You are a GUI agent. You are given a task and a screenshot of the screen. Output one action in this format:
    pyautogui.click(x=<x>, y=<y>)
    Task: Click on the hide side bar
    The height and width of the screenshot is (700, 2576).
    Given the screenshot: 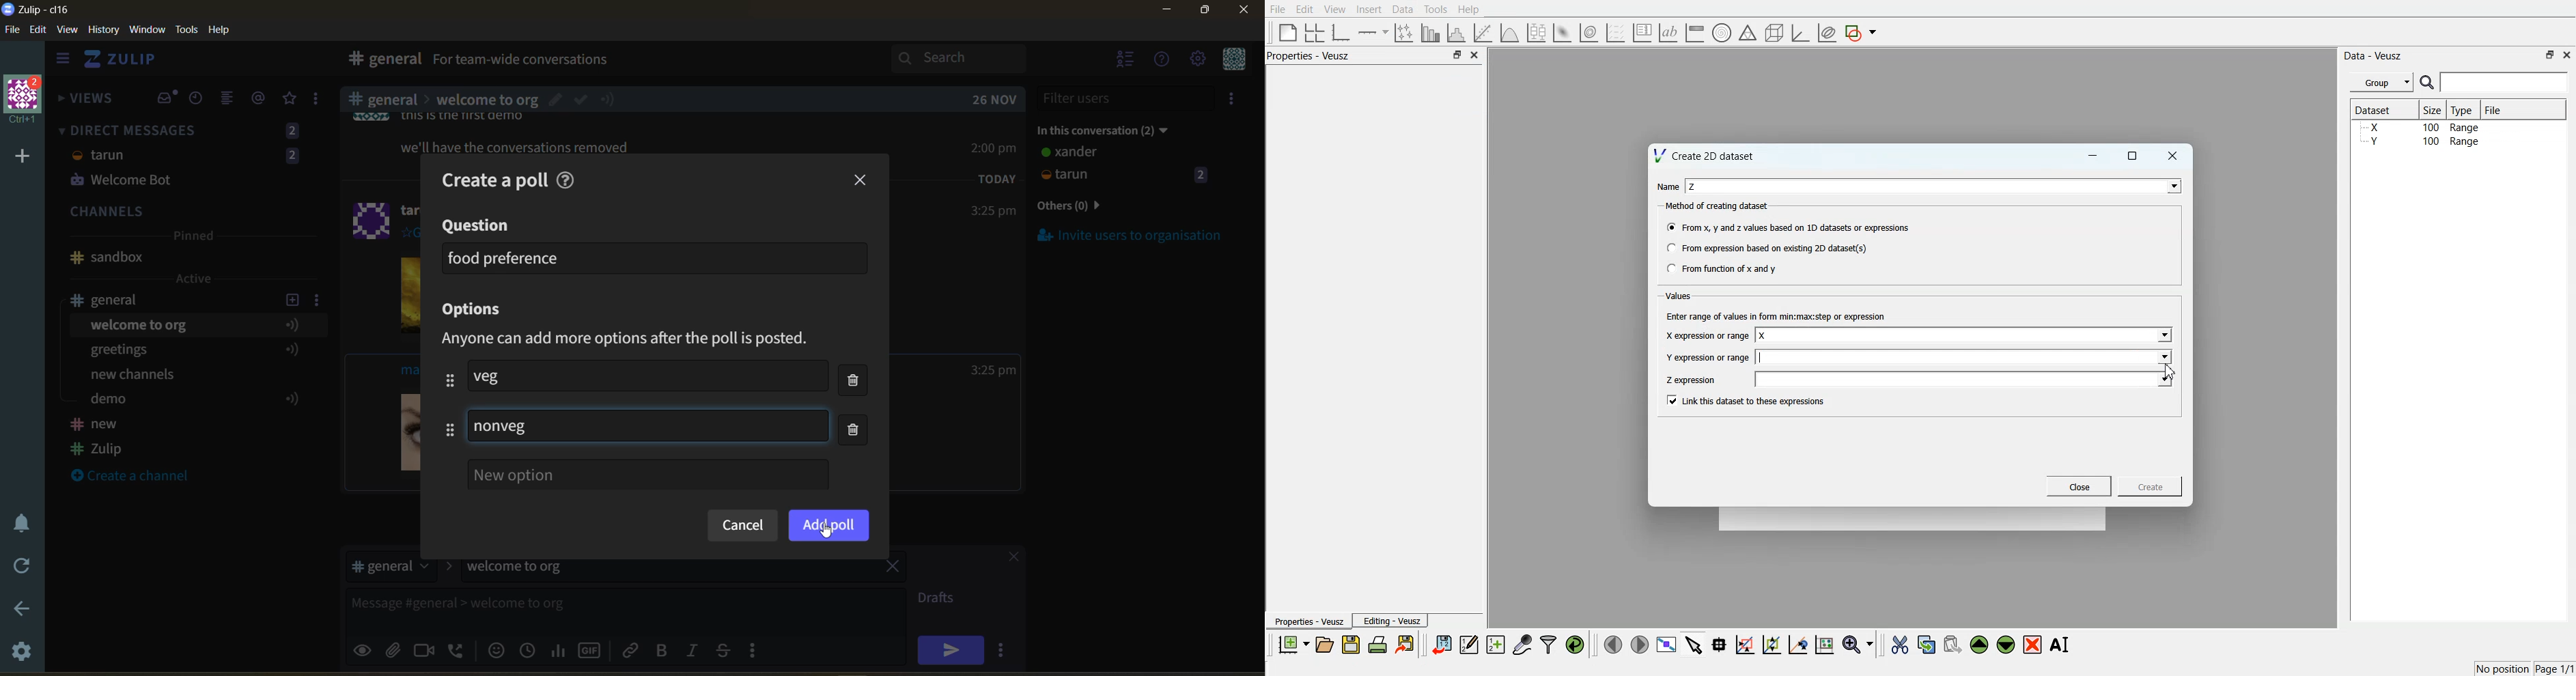 What is the action you would take?
    pyautogui.click(x=63, y=61)
    